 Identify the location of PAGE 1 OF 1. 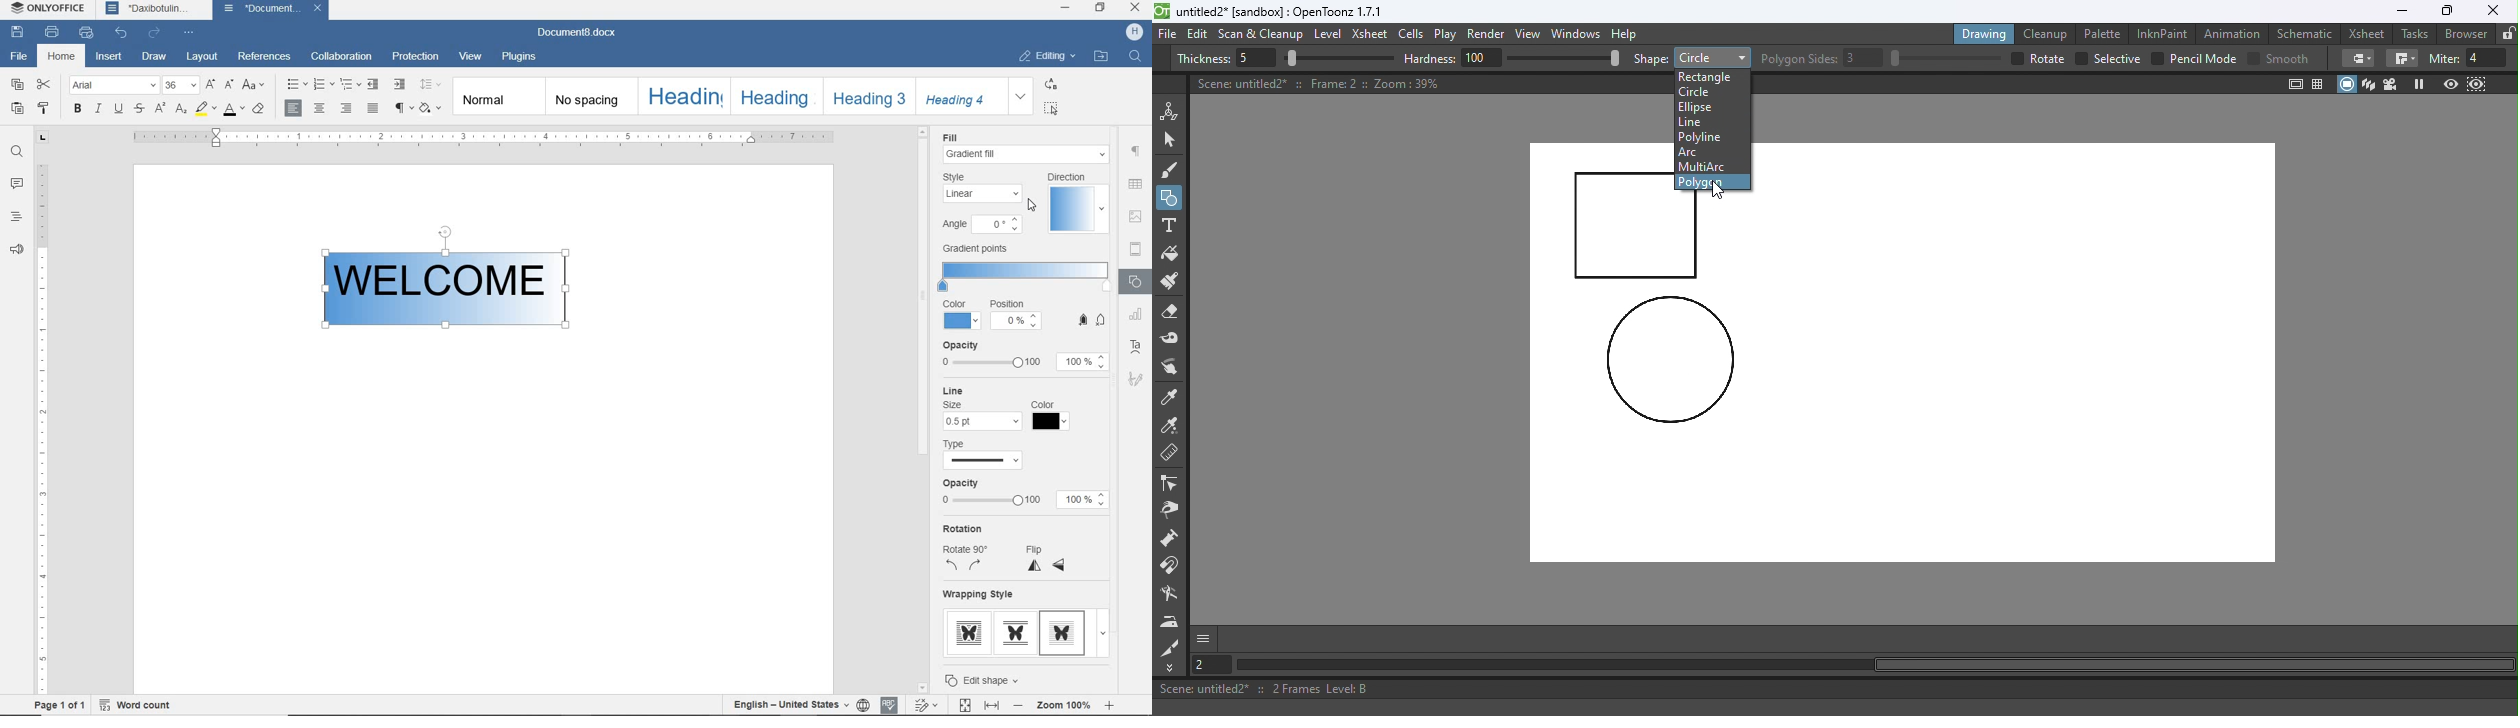
(59, 705).